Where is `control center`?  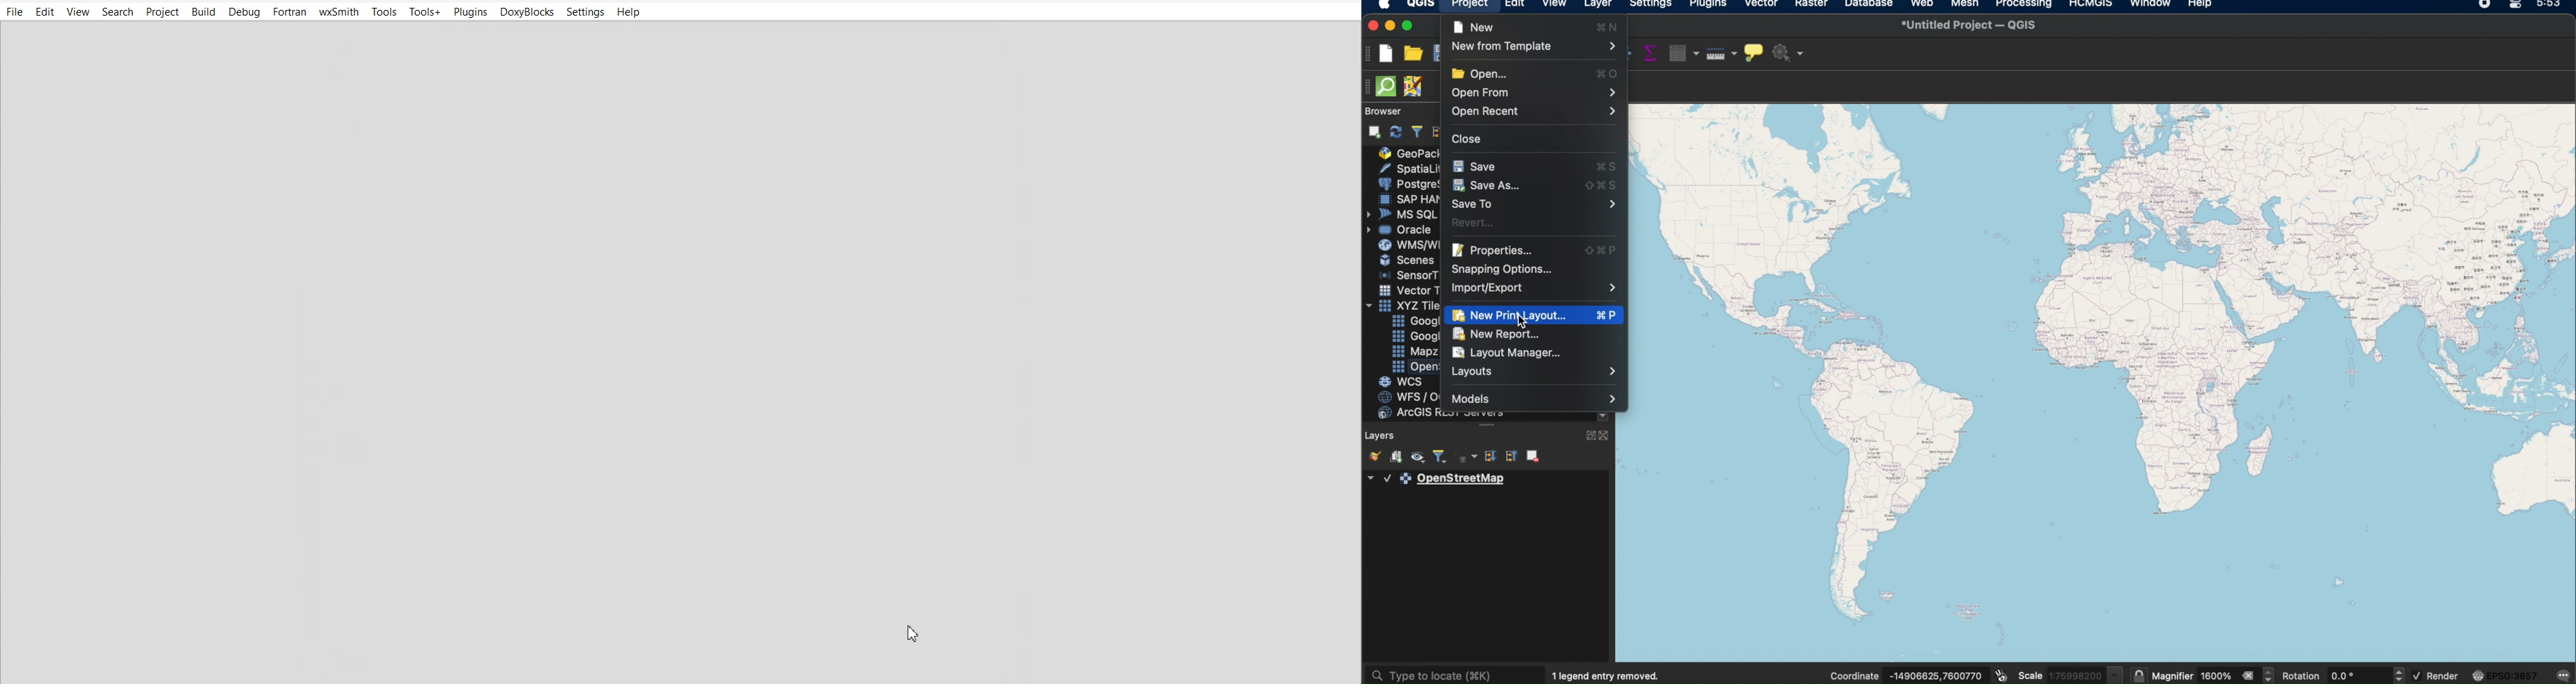
control center is located at coordinates (2516, 7).